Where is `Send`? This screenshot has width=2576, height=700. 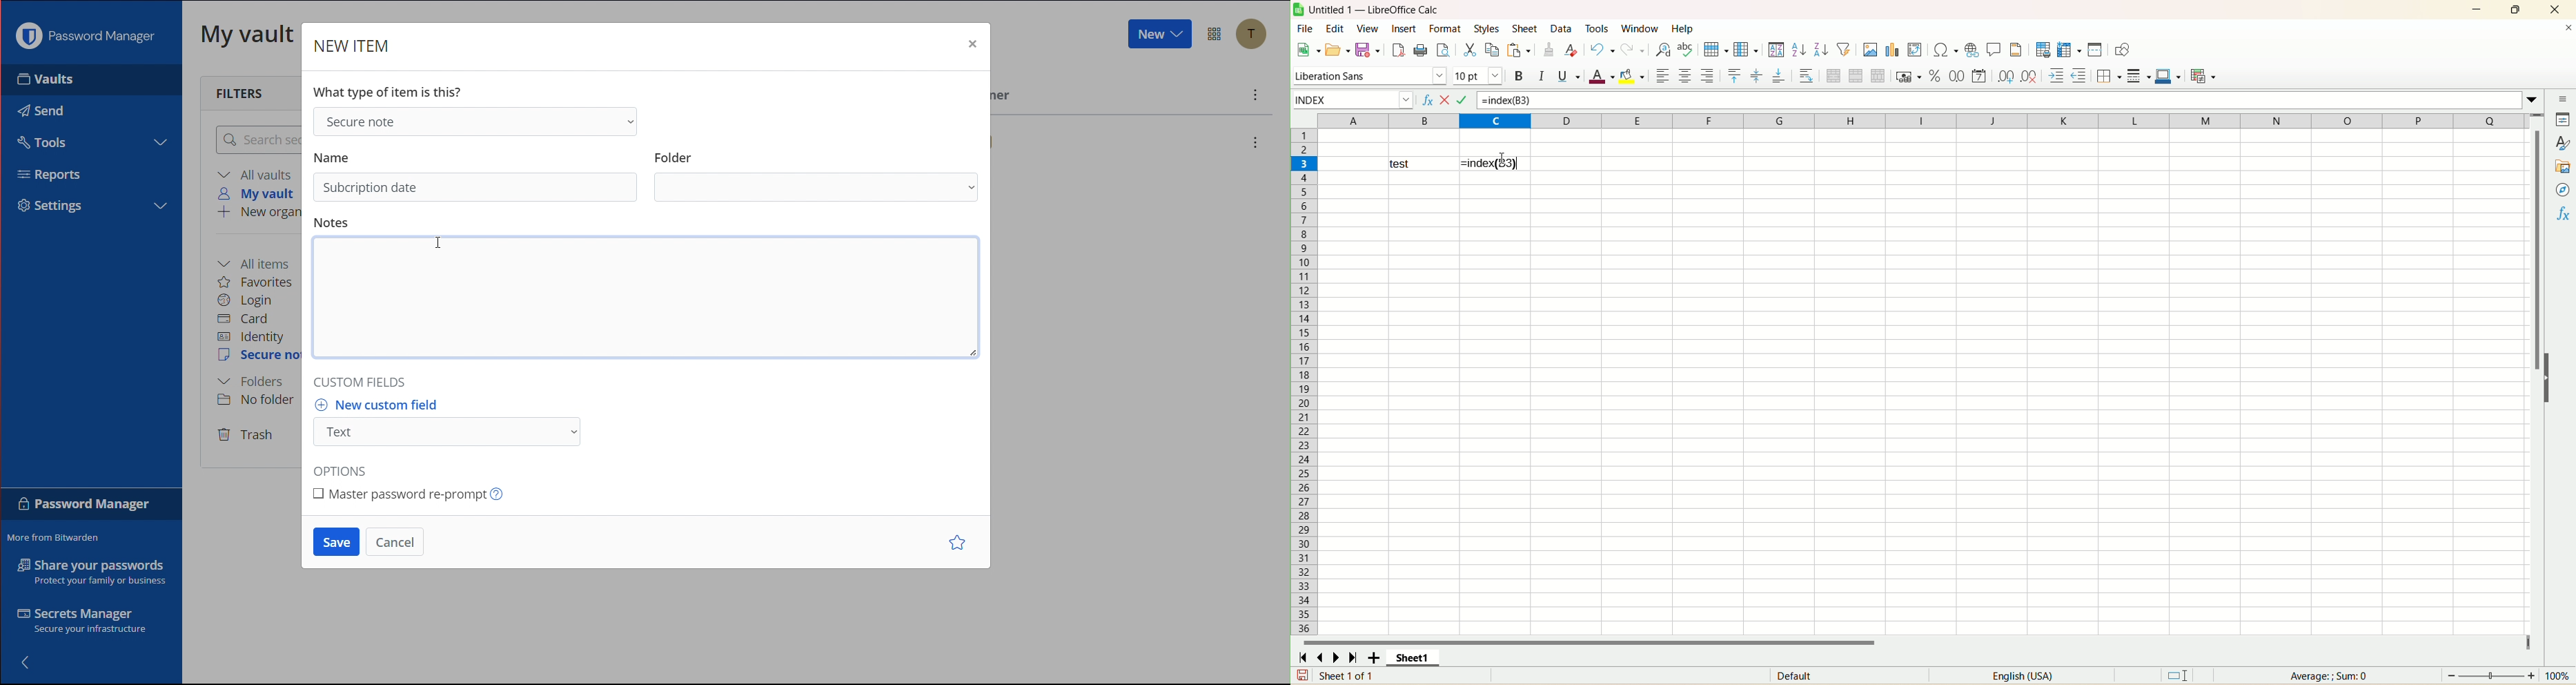
Send is located at coordinates (38, 107).